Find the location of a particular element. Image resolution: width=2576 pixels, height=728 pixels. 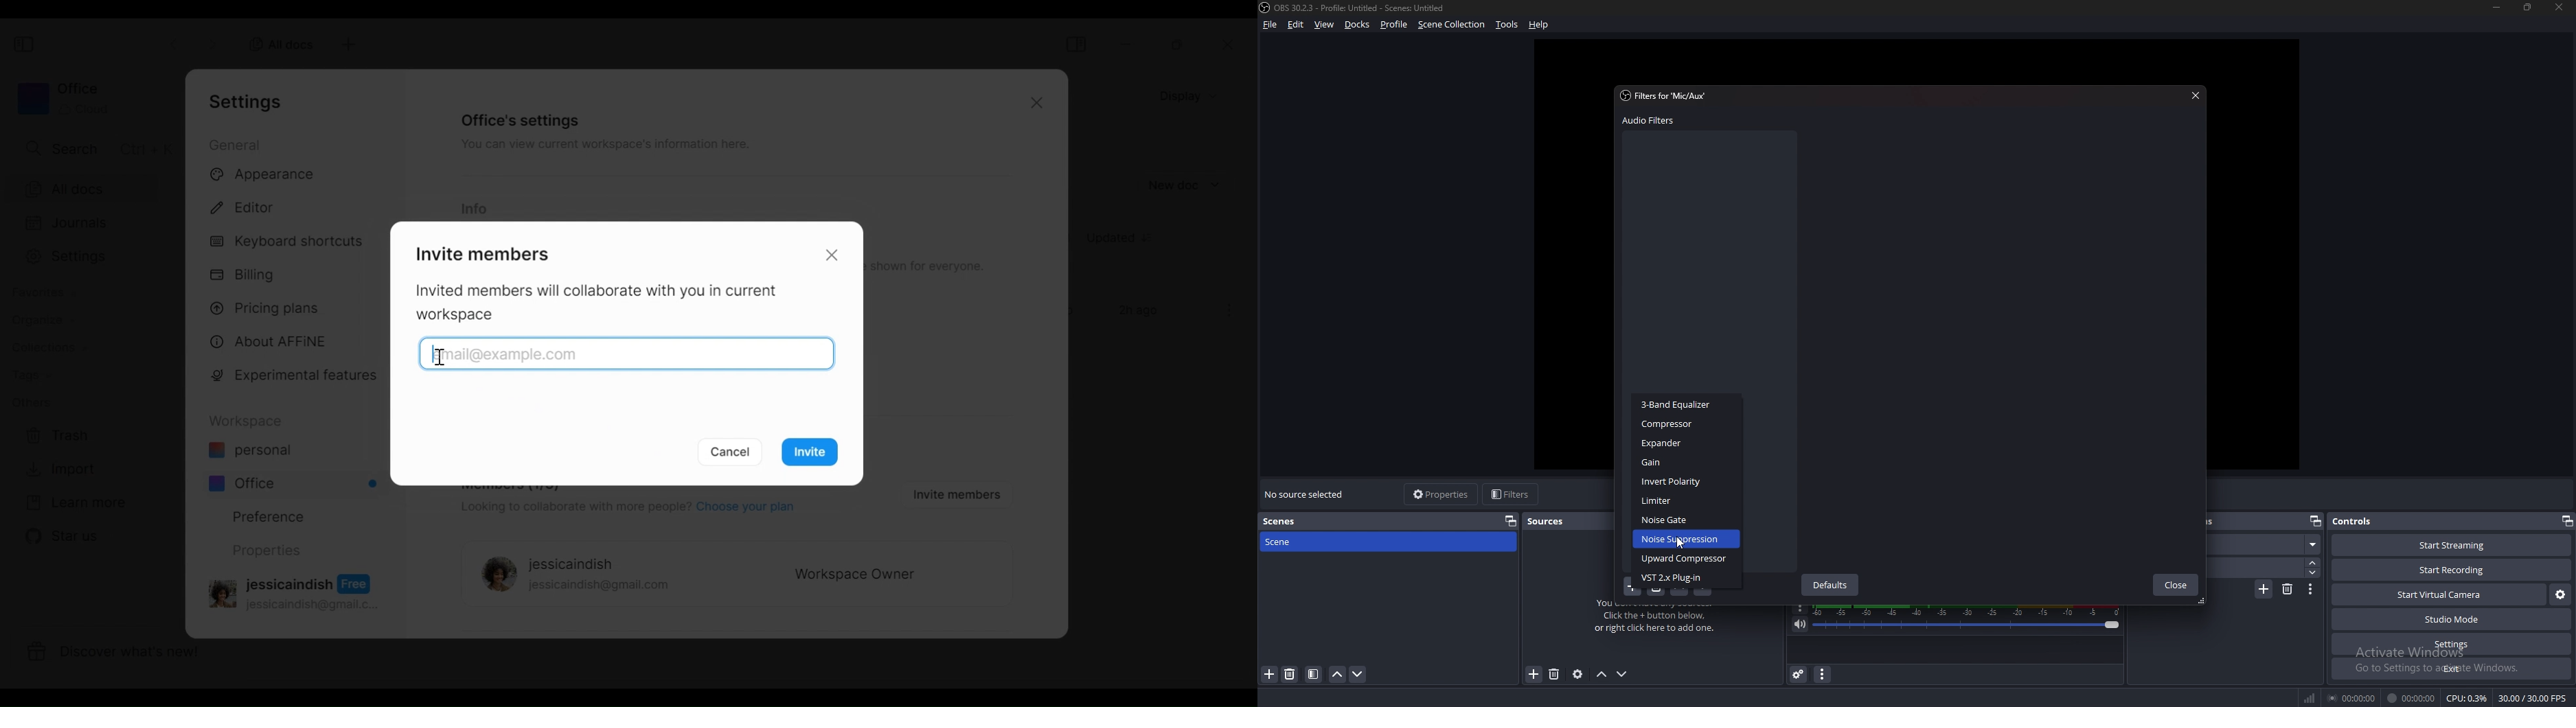

scene is located at coordinates (2266, 544).